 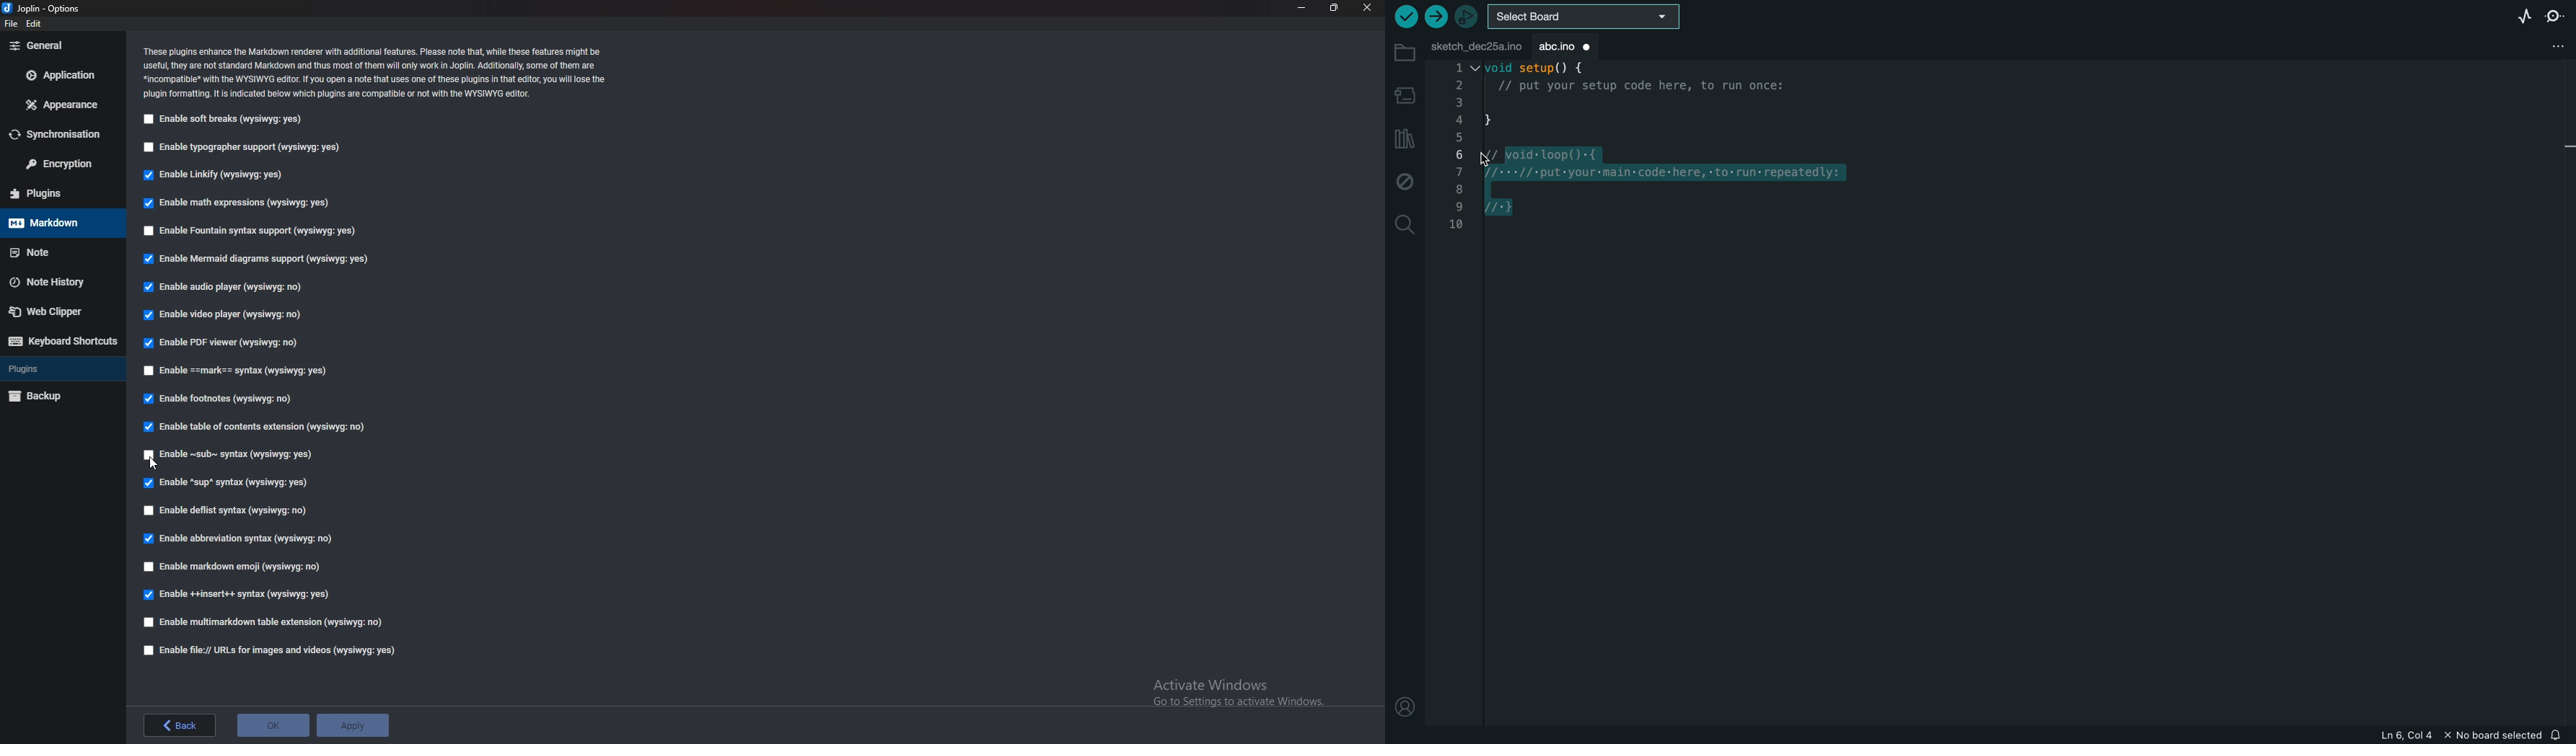 What do you see at coordinates (58, 252) in the screenshot?
I see `note` at bounding box center [58, 252].